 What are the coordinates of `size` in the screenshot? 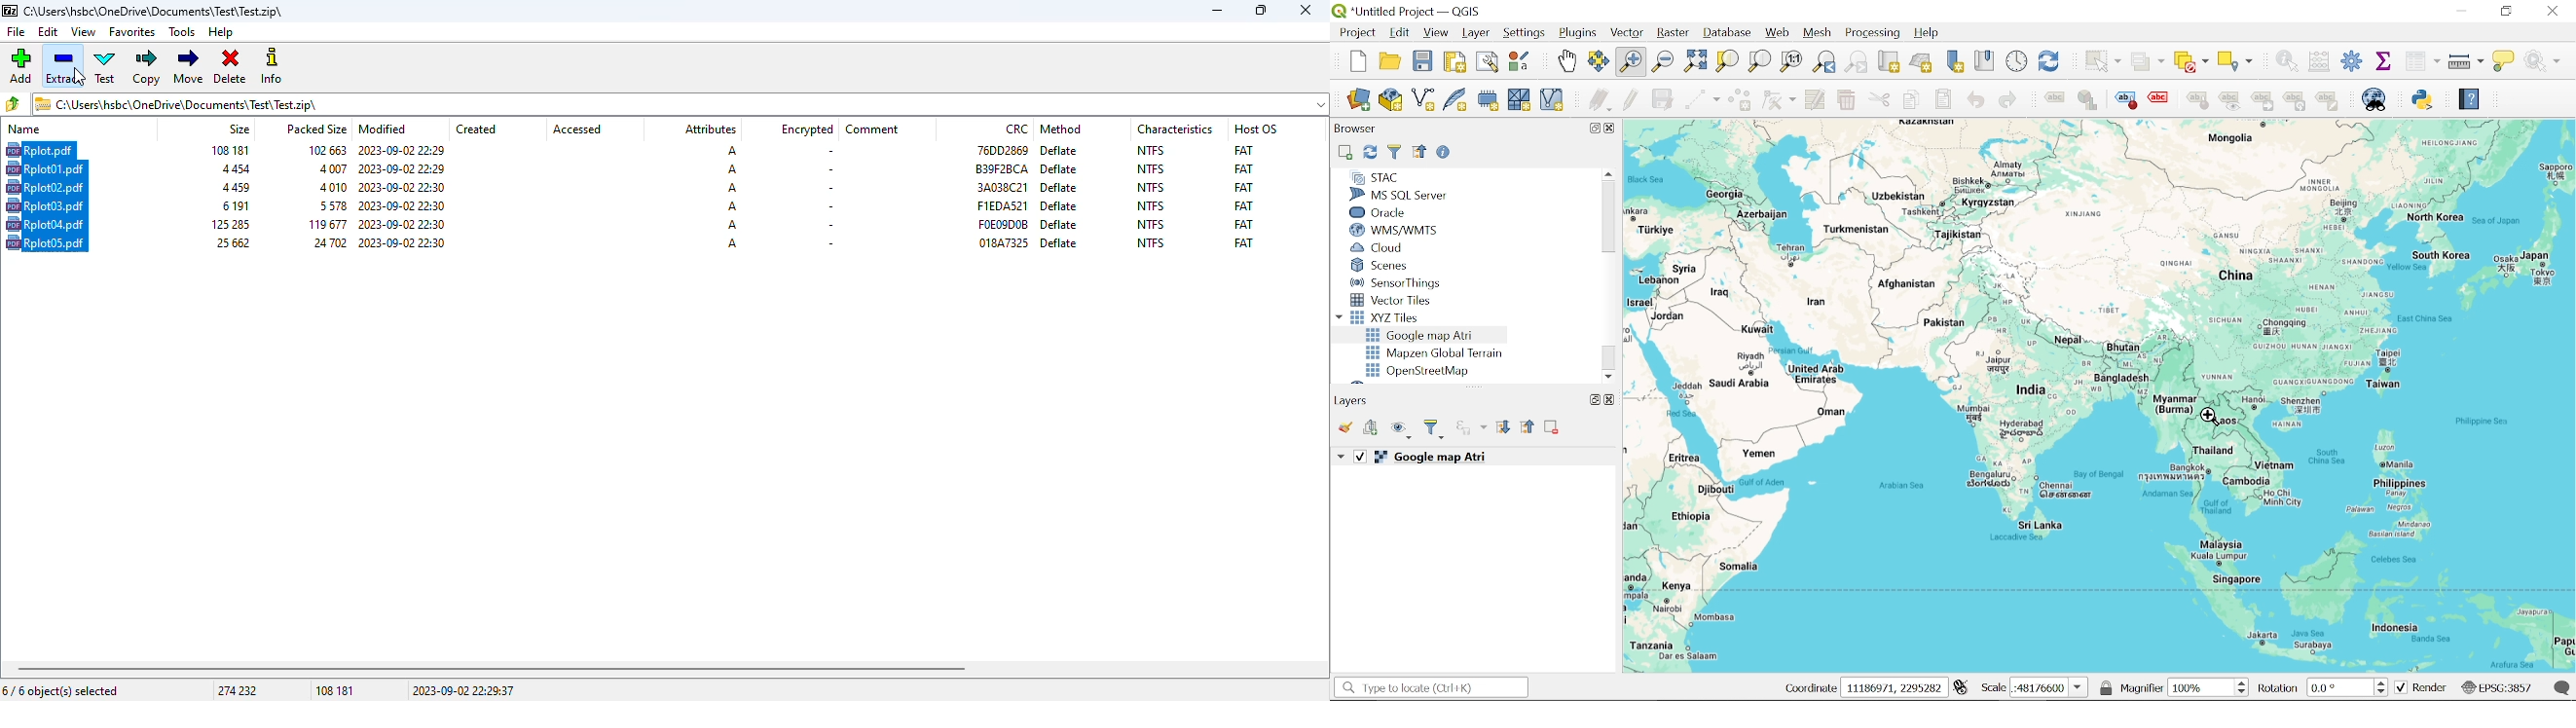 It's located at (234, 205).